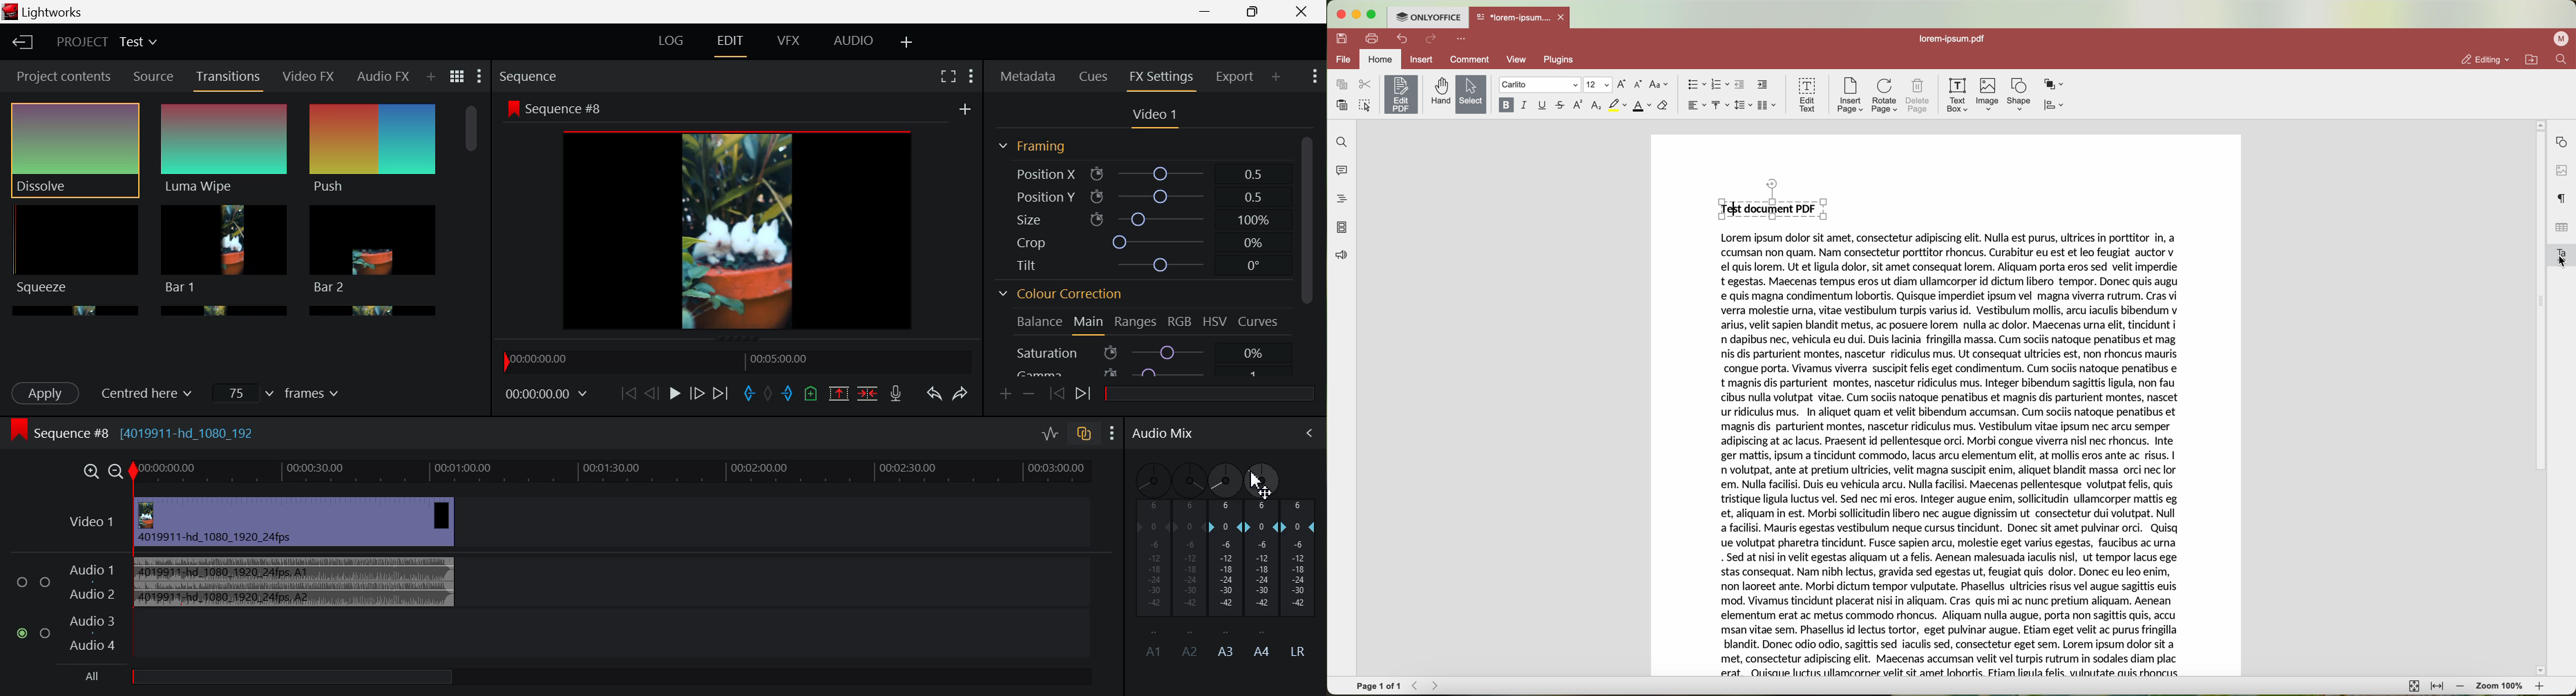  What do you see at coordinates (1339, 200) in the screenshot?
I see `headings` at bounding box center [1339, 200].